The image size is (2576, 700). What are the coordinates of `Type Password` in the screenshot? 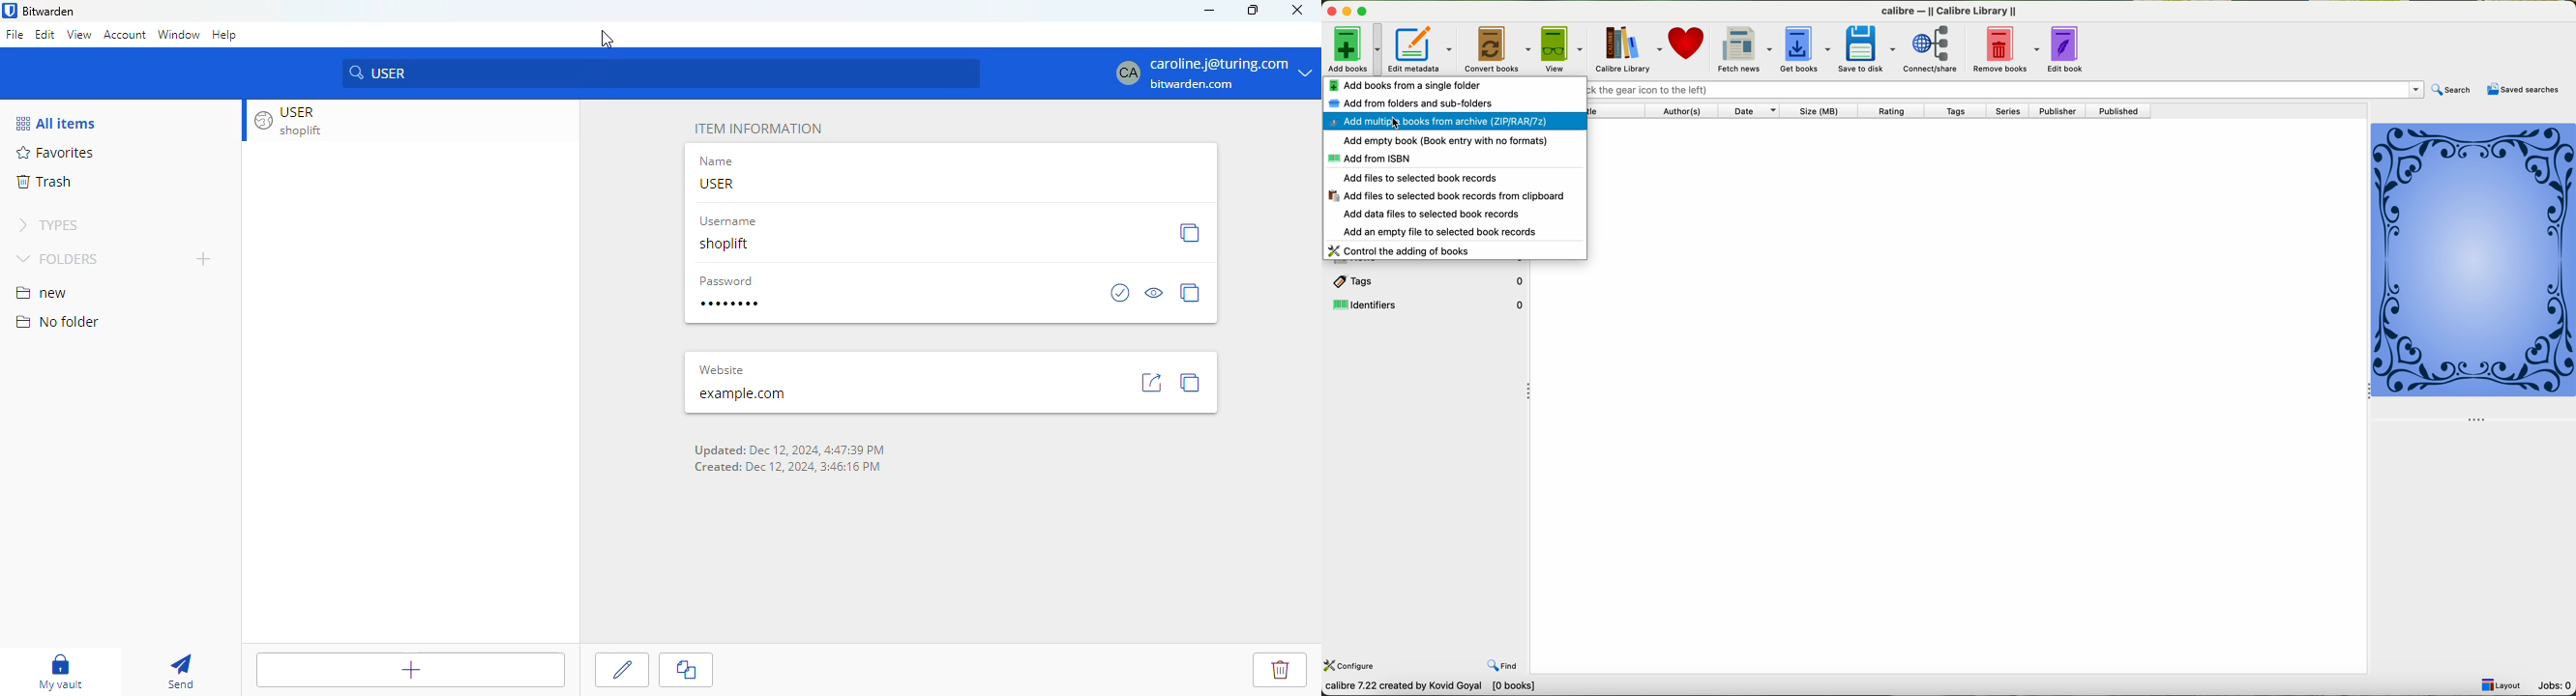 It's located at (732, 306).